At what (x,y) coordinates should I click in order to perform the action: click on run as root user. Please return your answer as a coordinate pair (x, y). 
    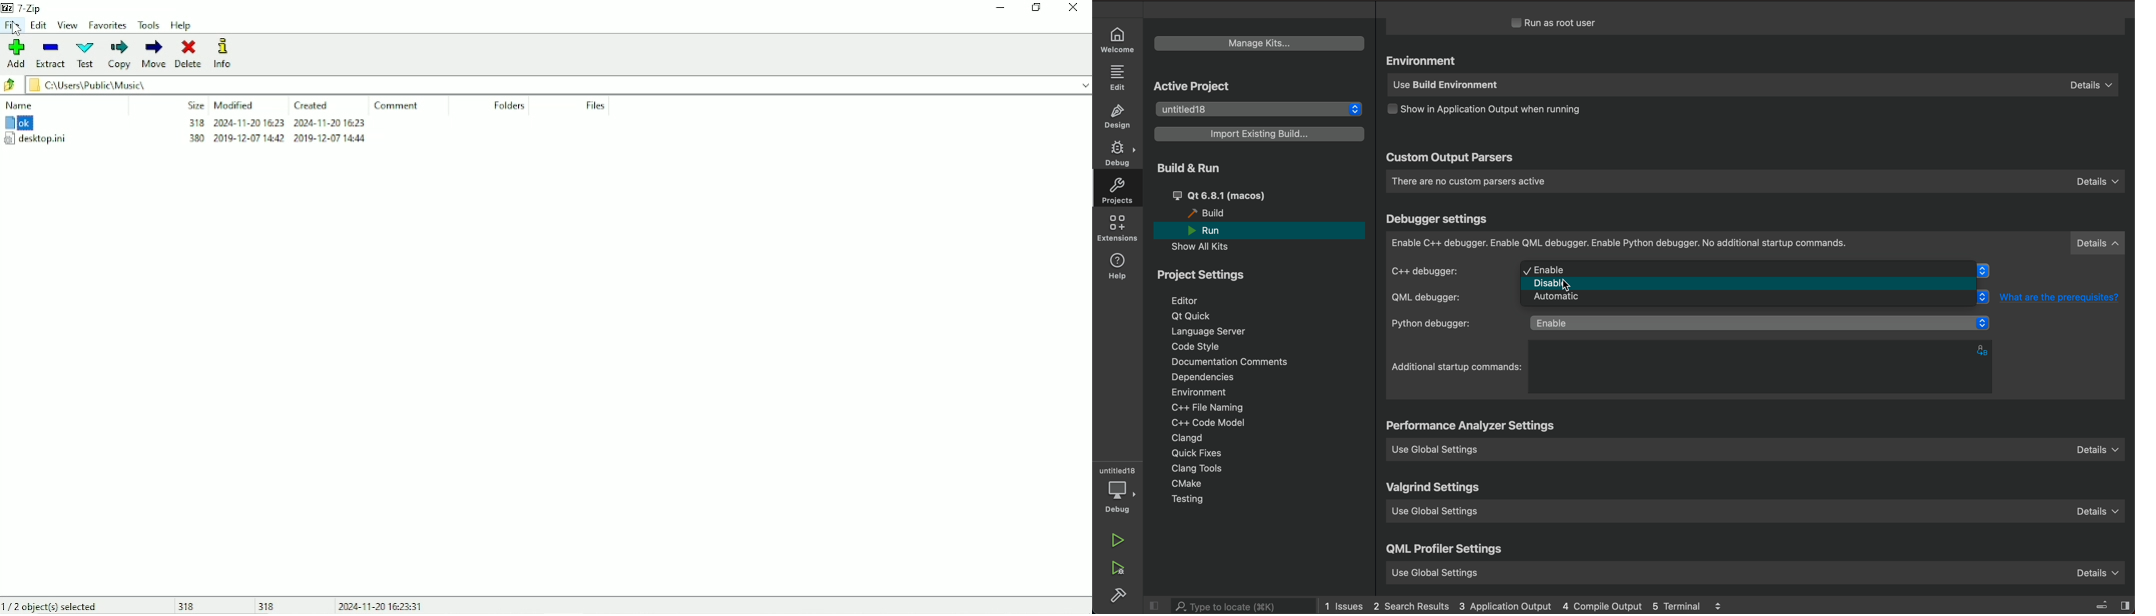
    Looking at the image, I should click on (1565, 22).